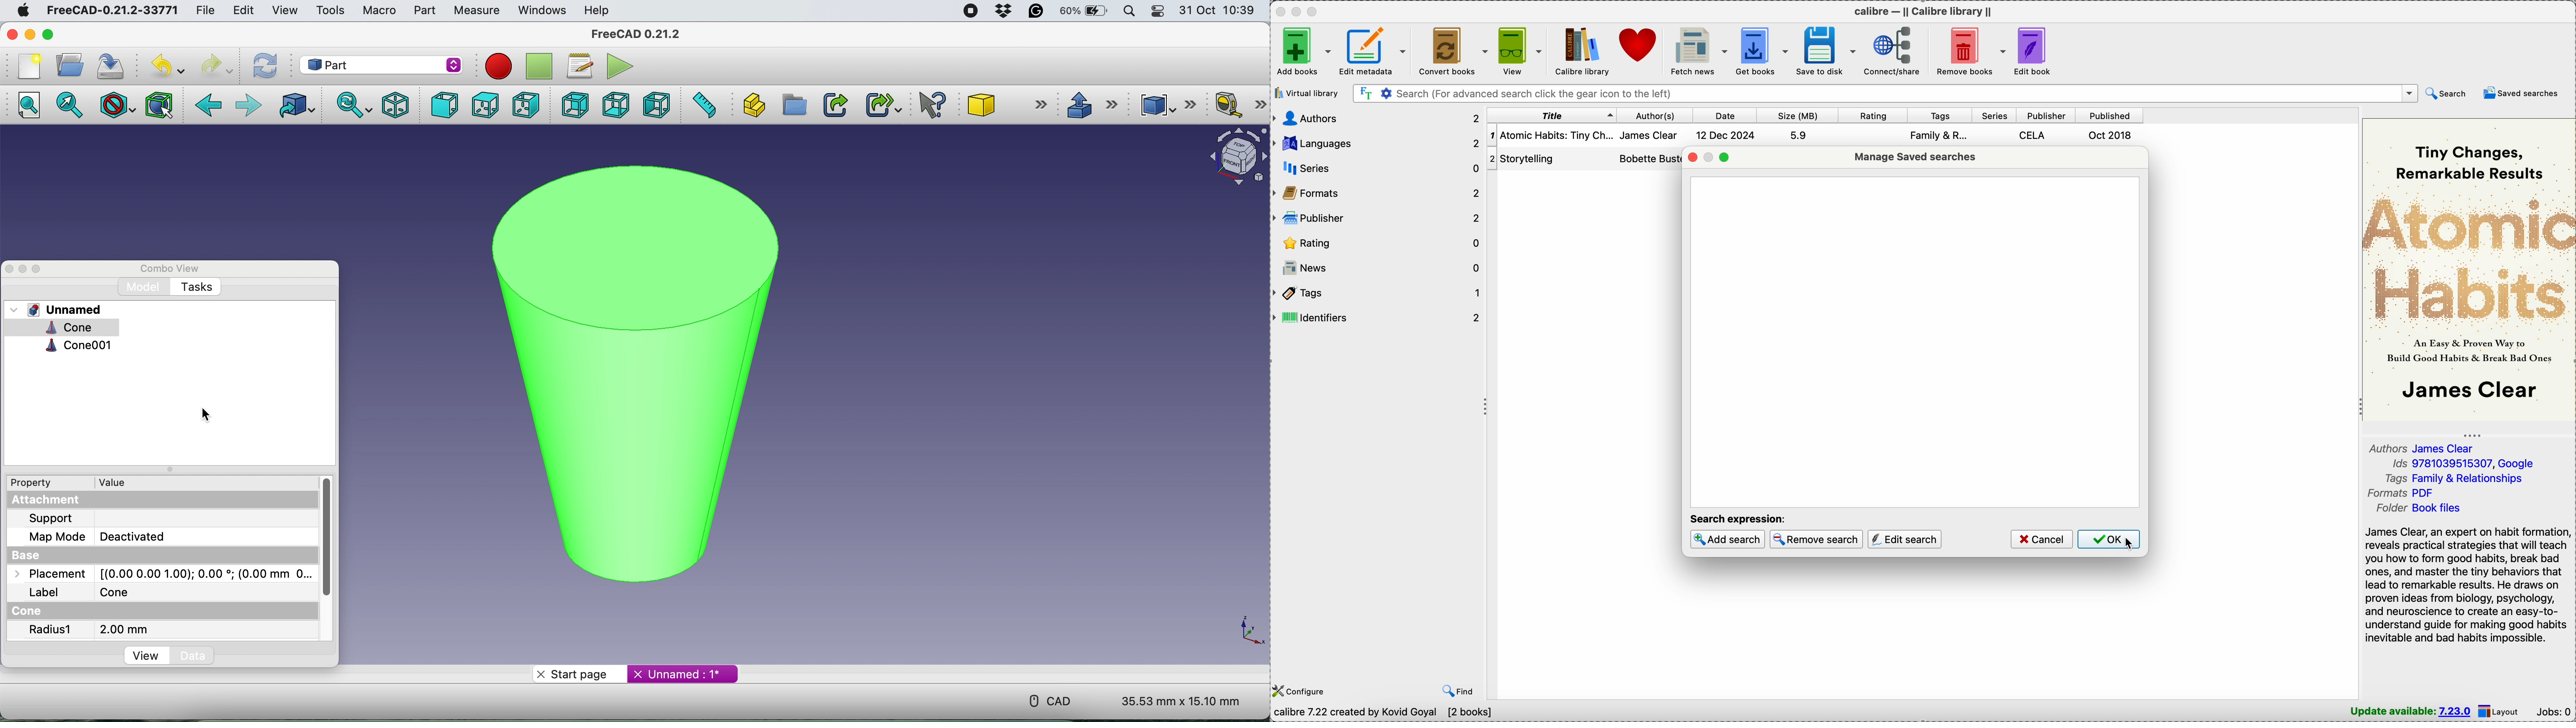  What do you see at coordinates (835, 104) in the screenshot?
I see `make link` at bounding box center [835, 104].